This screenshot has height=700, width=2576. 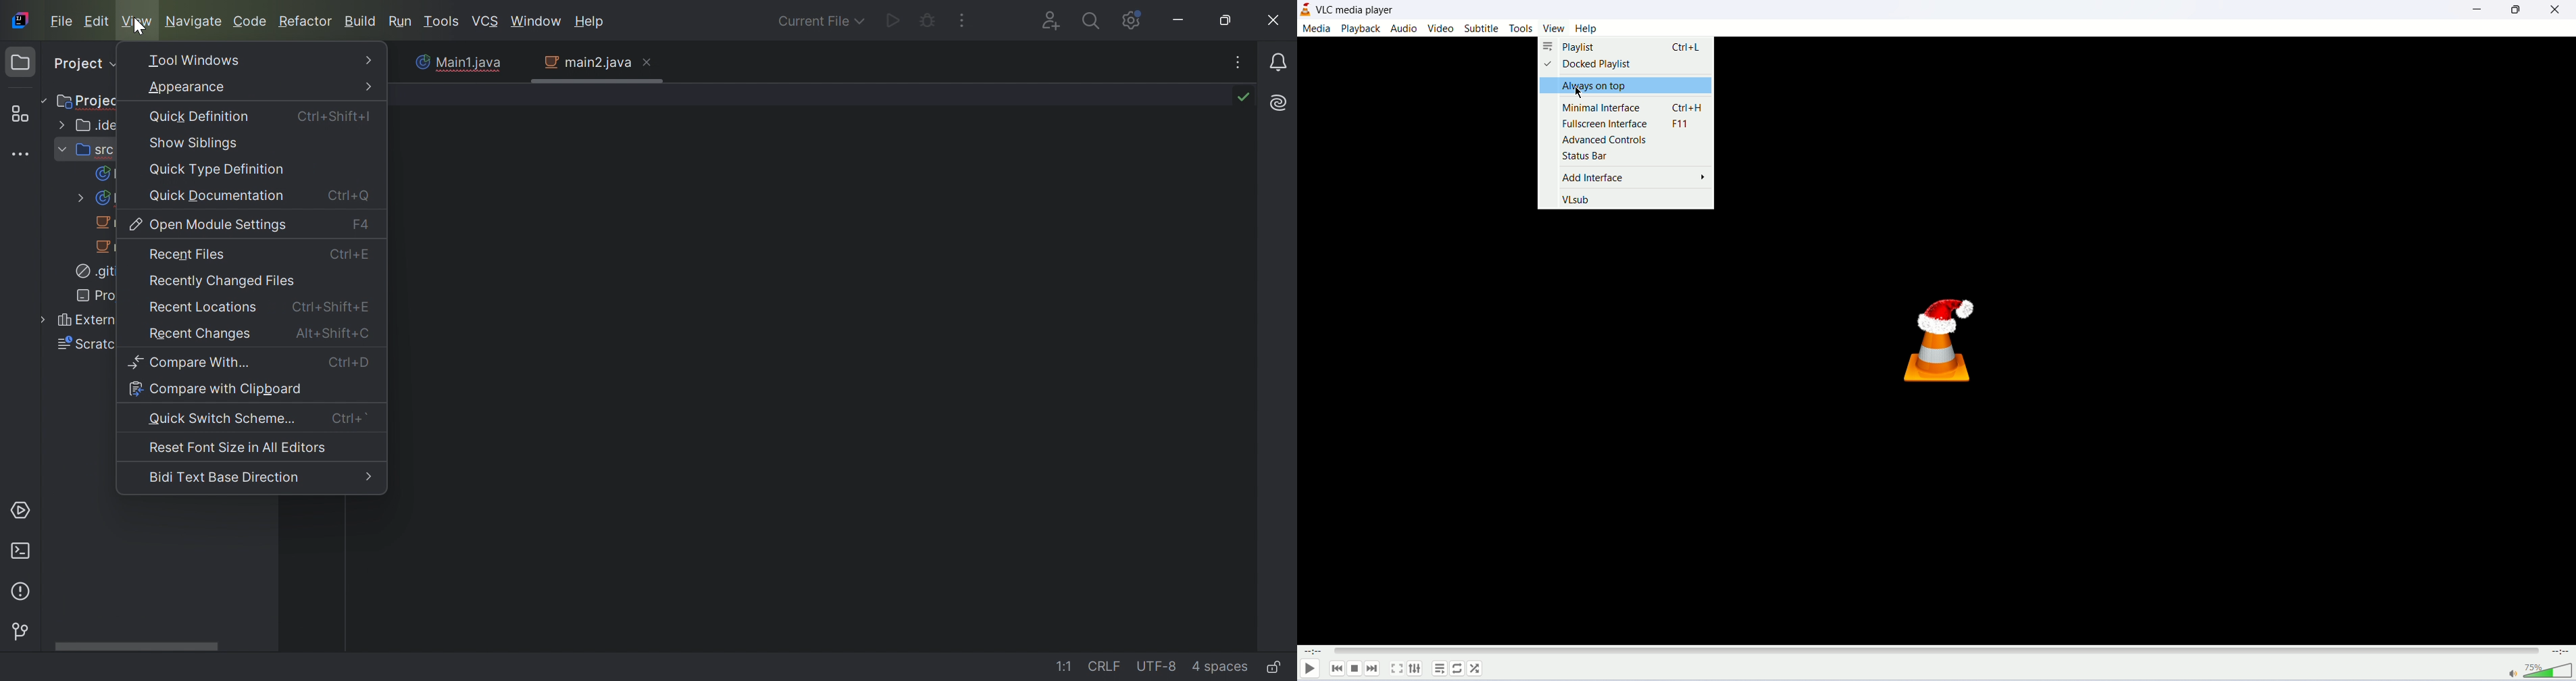 I want to click on Close, so click(x=1275, y=20).